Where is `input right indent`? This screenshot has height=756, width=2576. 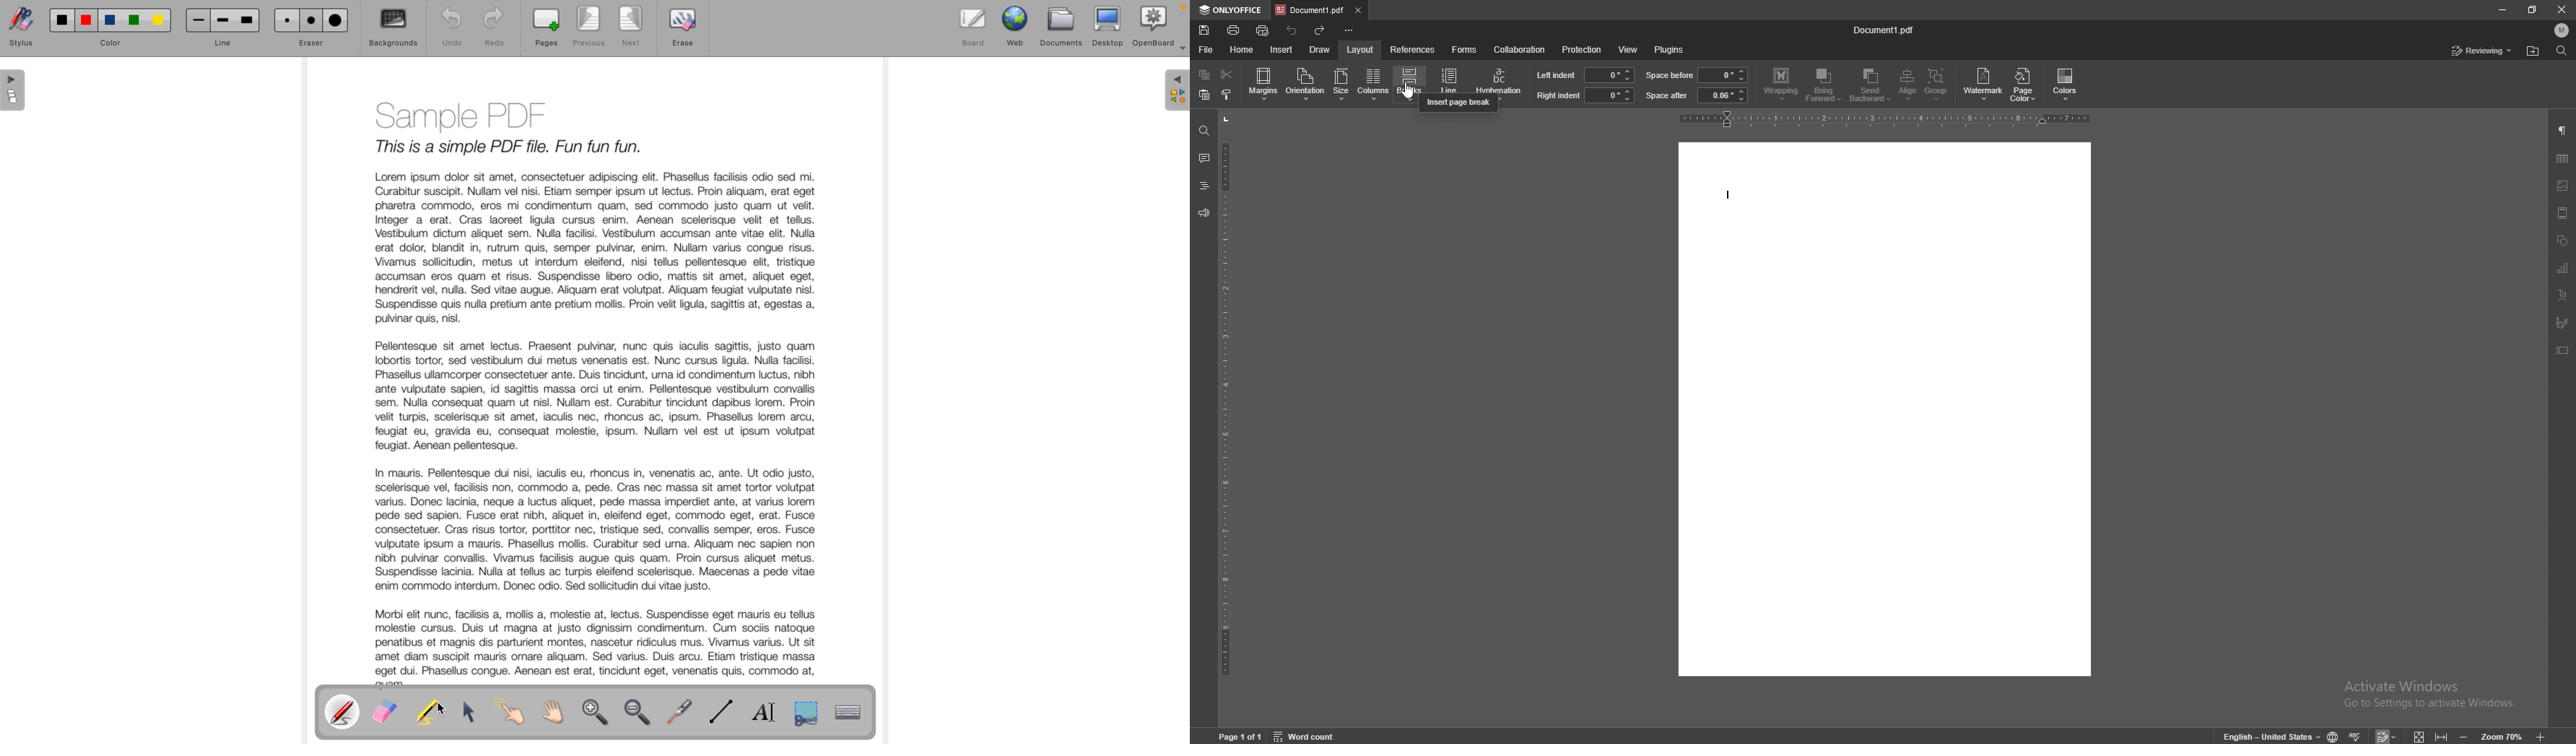 input right indent is located at coordinates (1609, 95).